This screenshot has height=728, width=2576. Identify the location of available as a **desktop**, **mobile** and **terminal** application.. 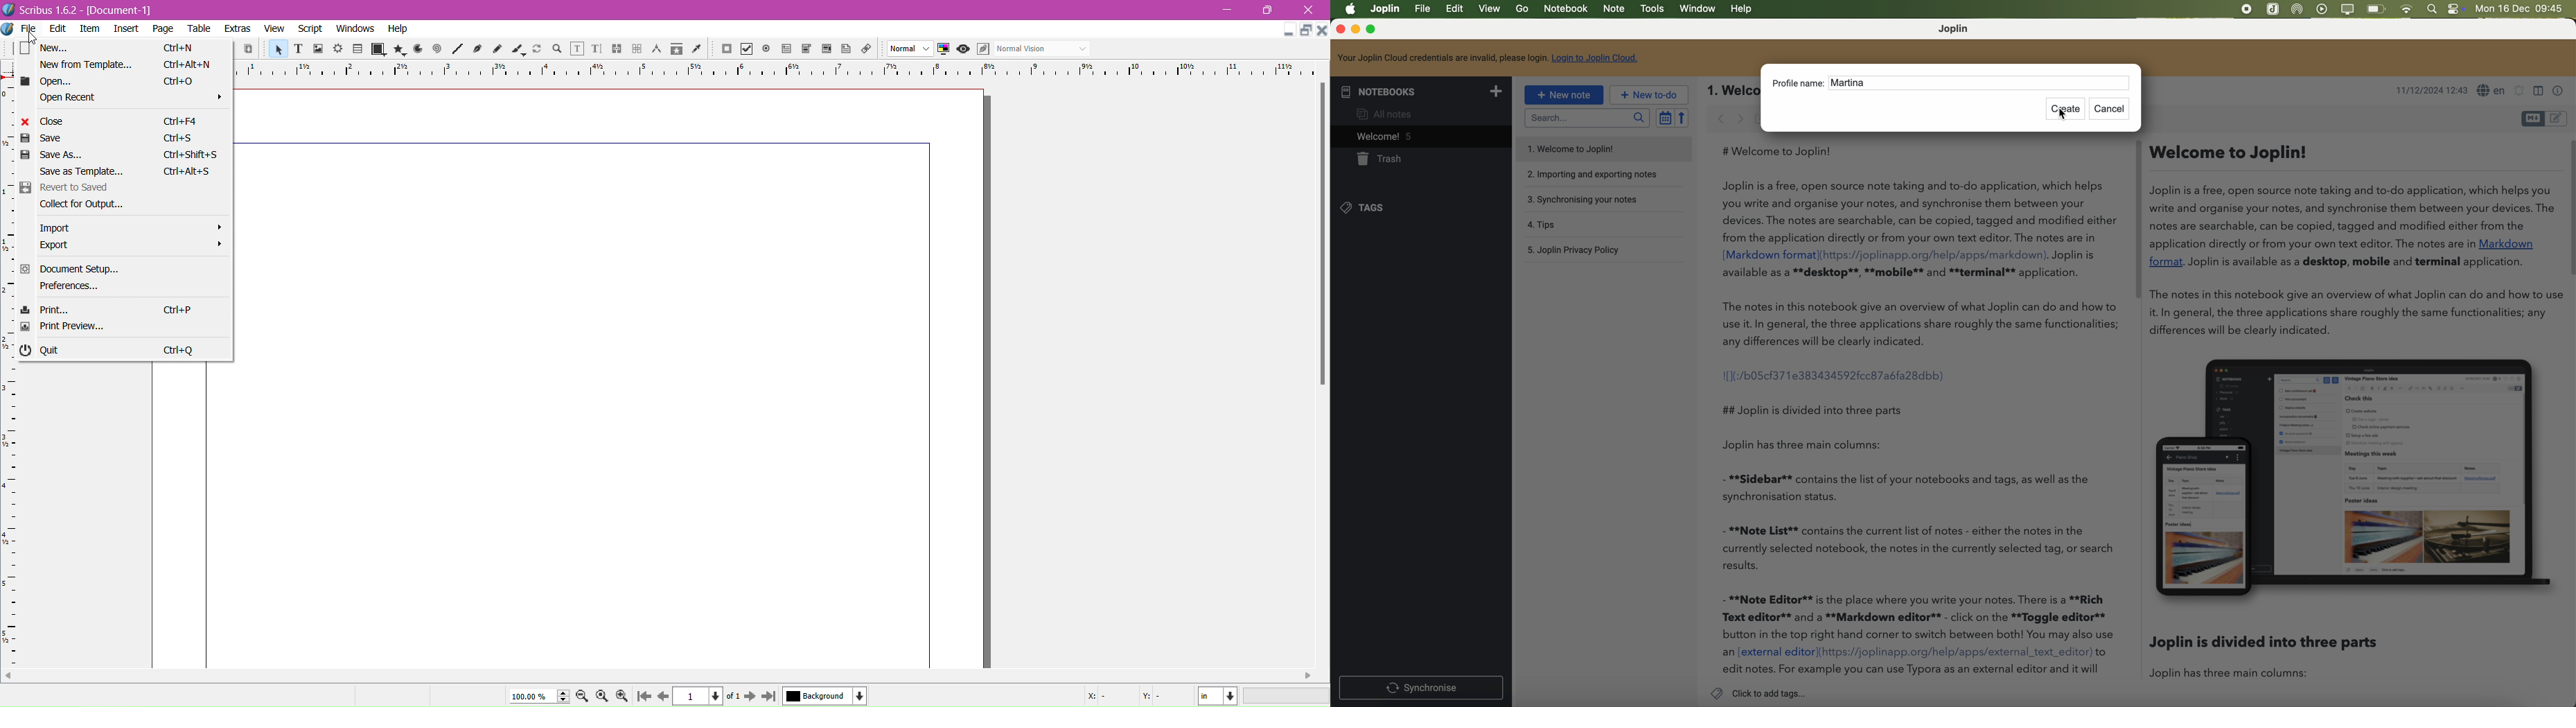
(1903, 273).